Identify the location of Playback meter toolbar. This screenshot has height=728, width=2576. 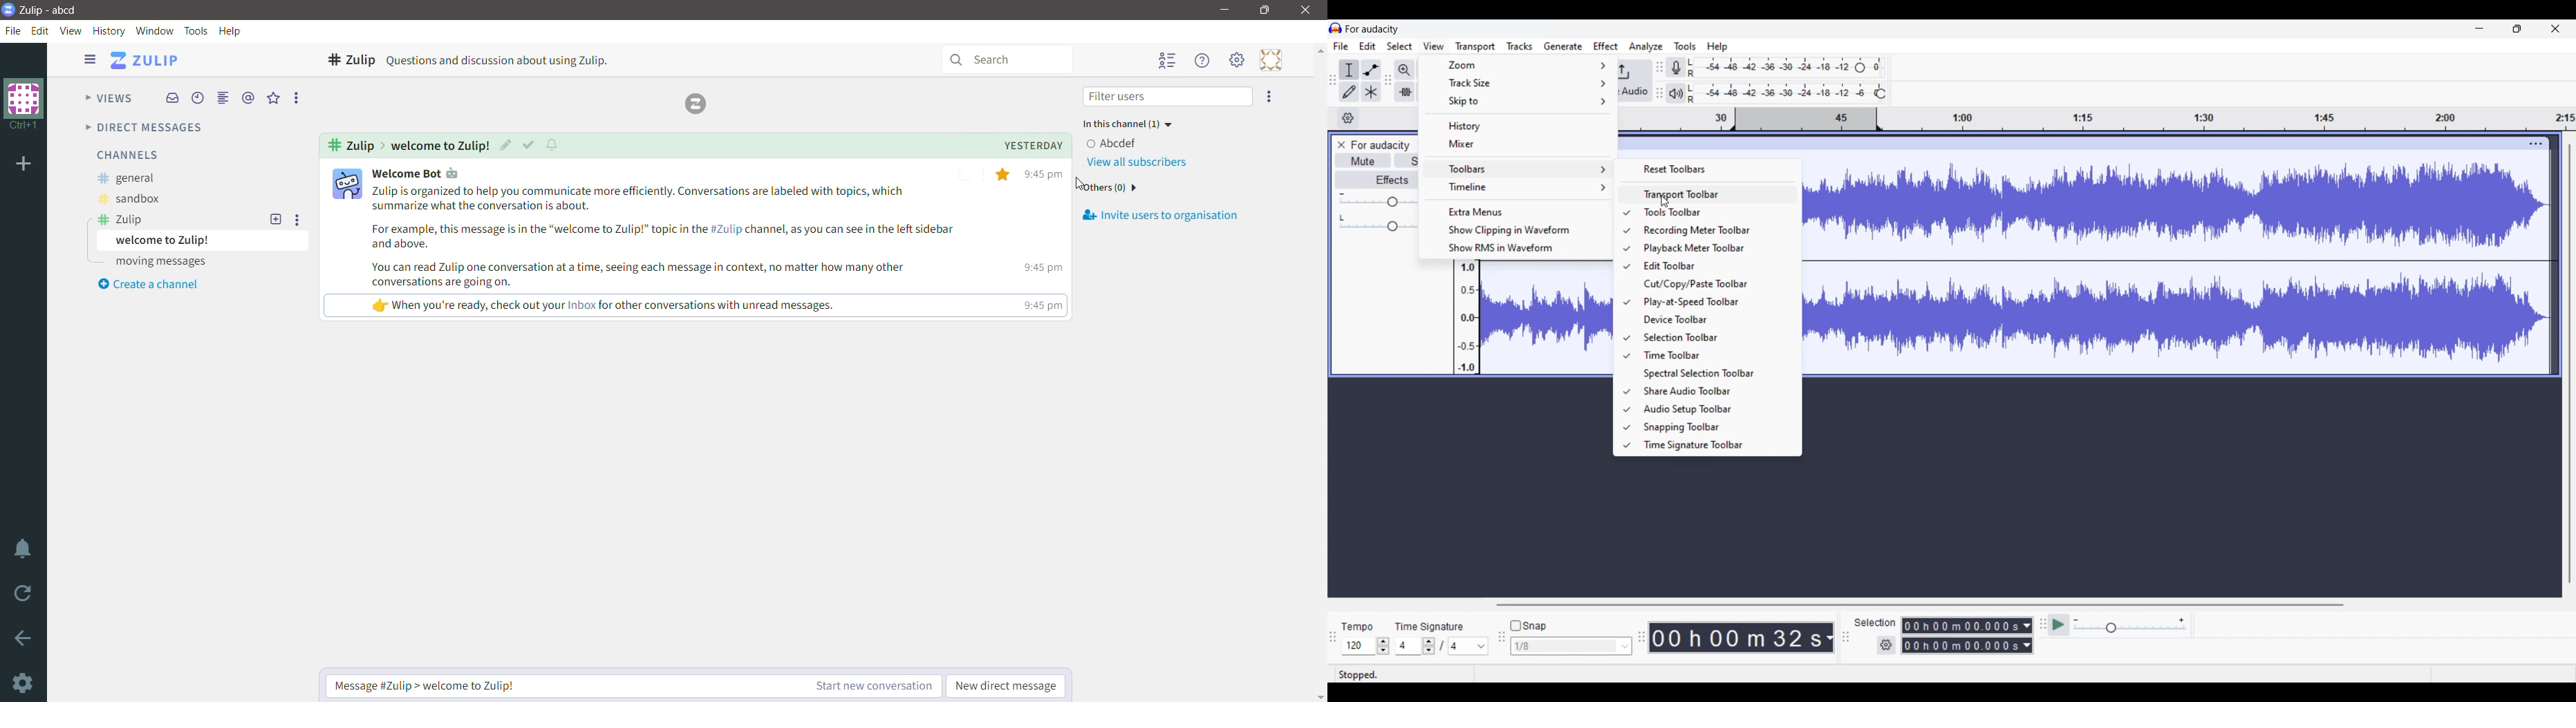
(1713, 248).